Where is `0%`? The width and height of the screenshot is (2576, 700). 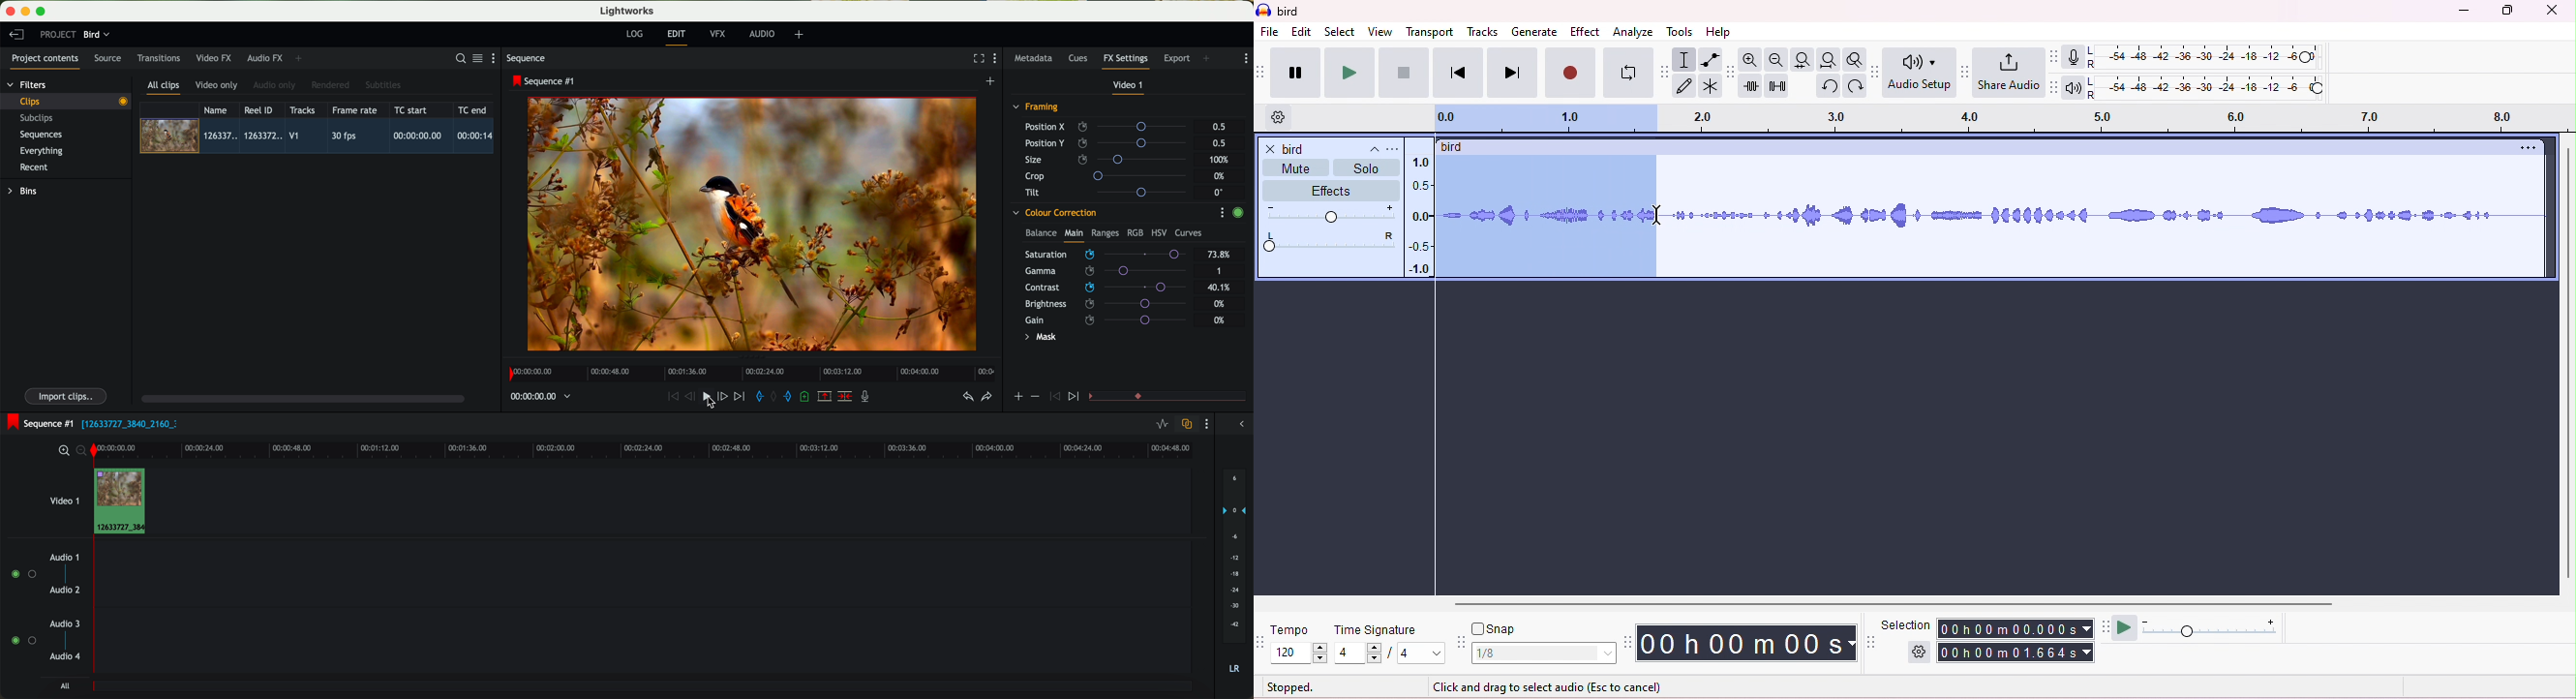 0% is located at coordinates (1221, 302).